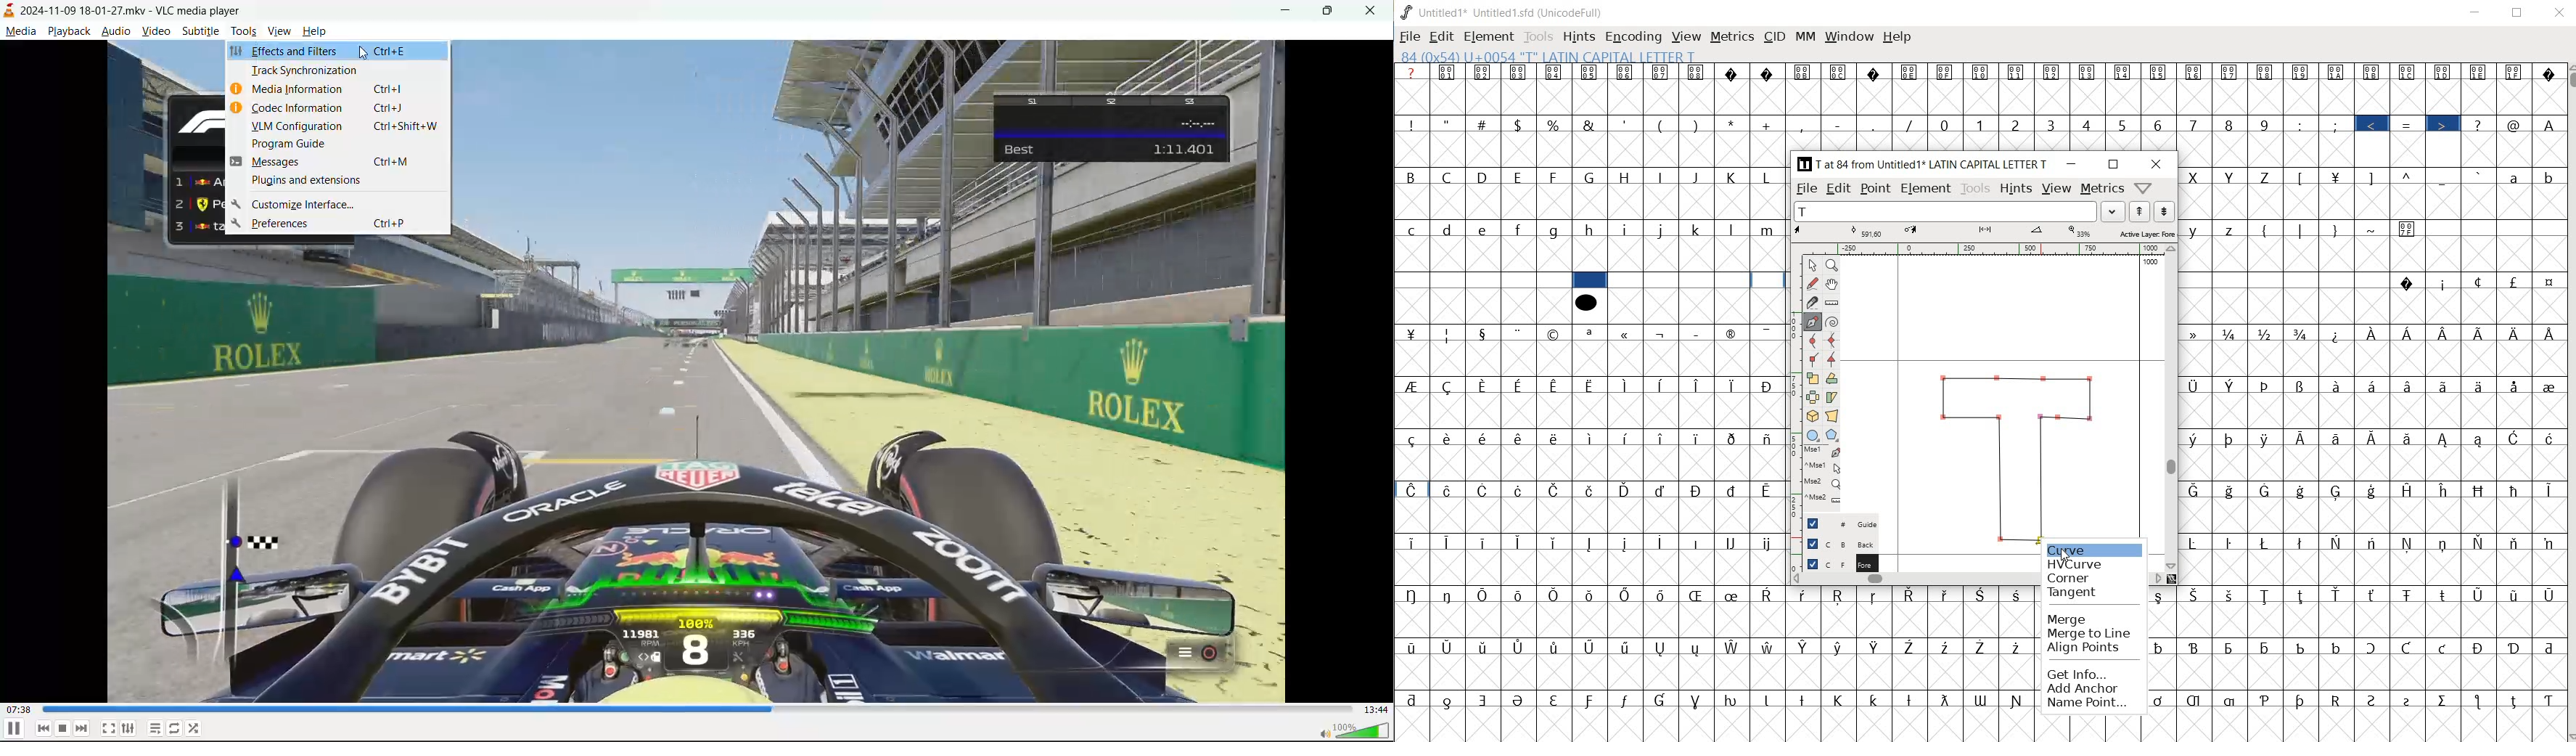  What do you see at coordinates (2196, 388) in the screenshot?
I see `Symbol` at bounding box center [2196, 388].